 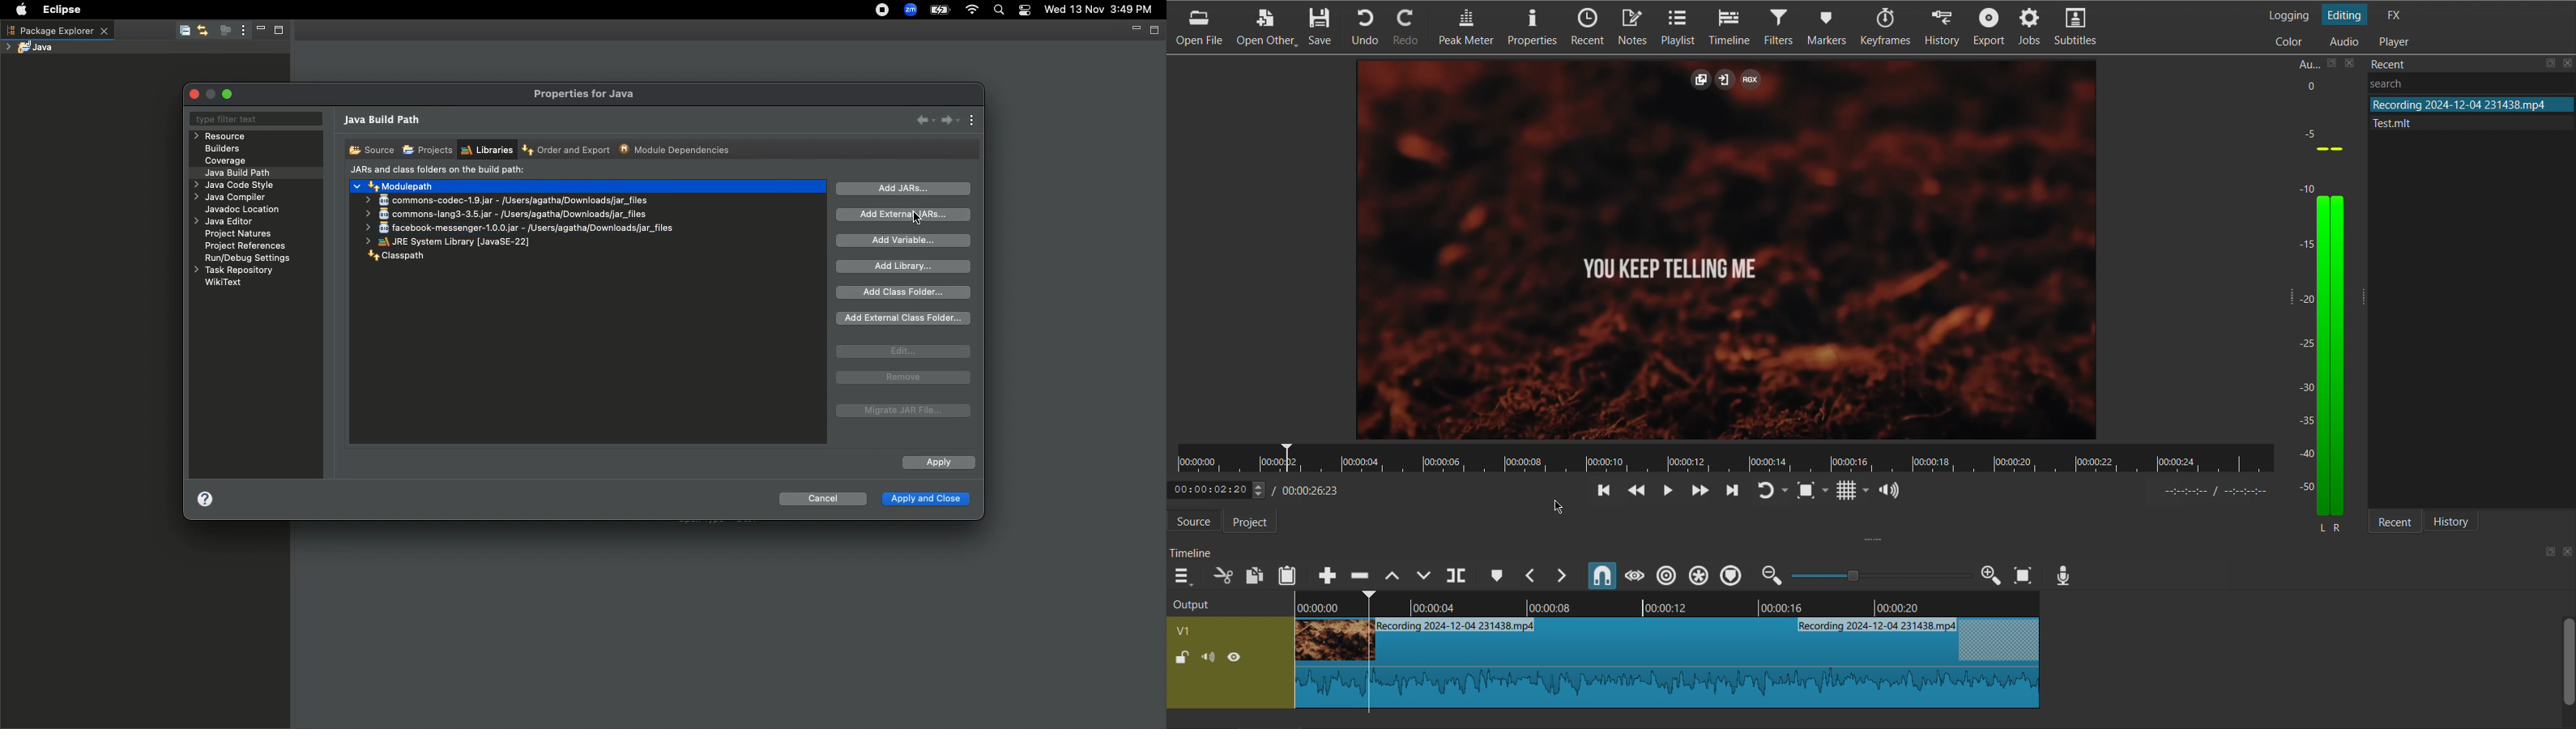 I want to click on Open File, so click(x=1197, y=27).